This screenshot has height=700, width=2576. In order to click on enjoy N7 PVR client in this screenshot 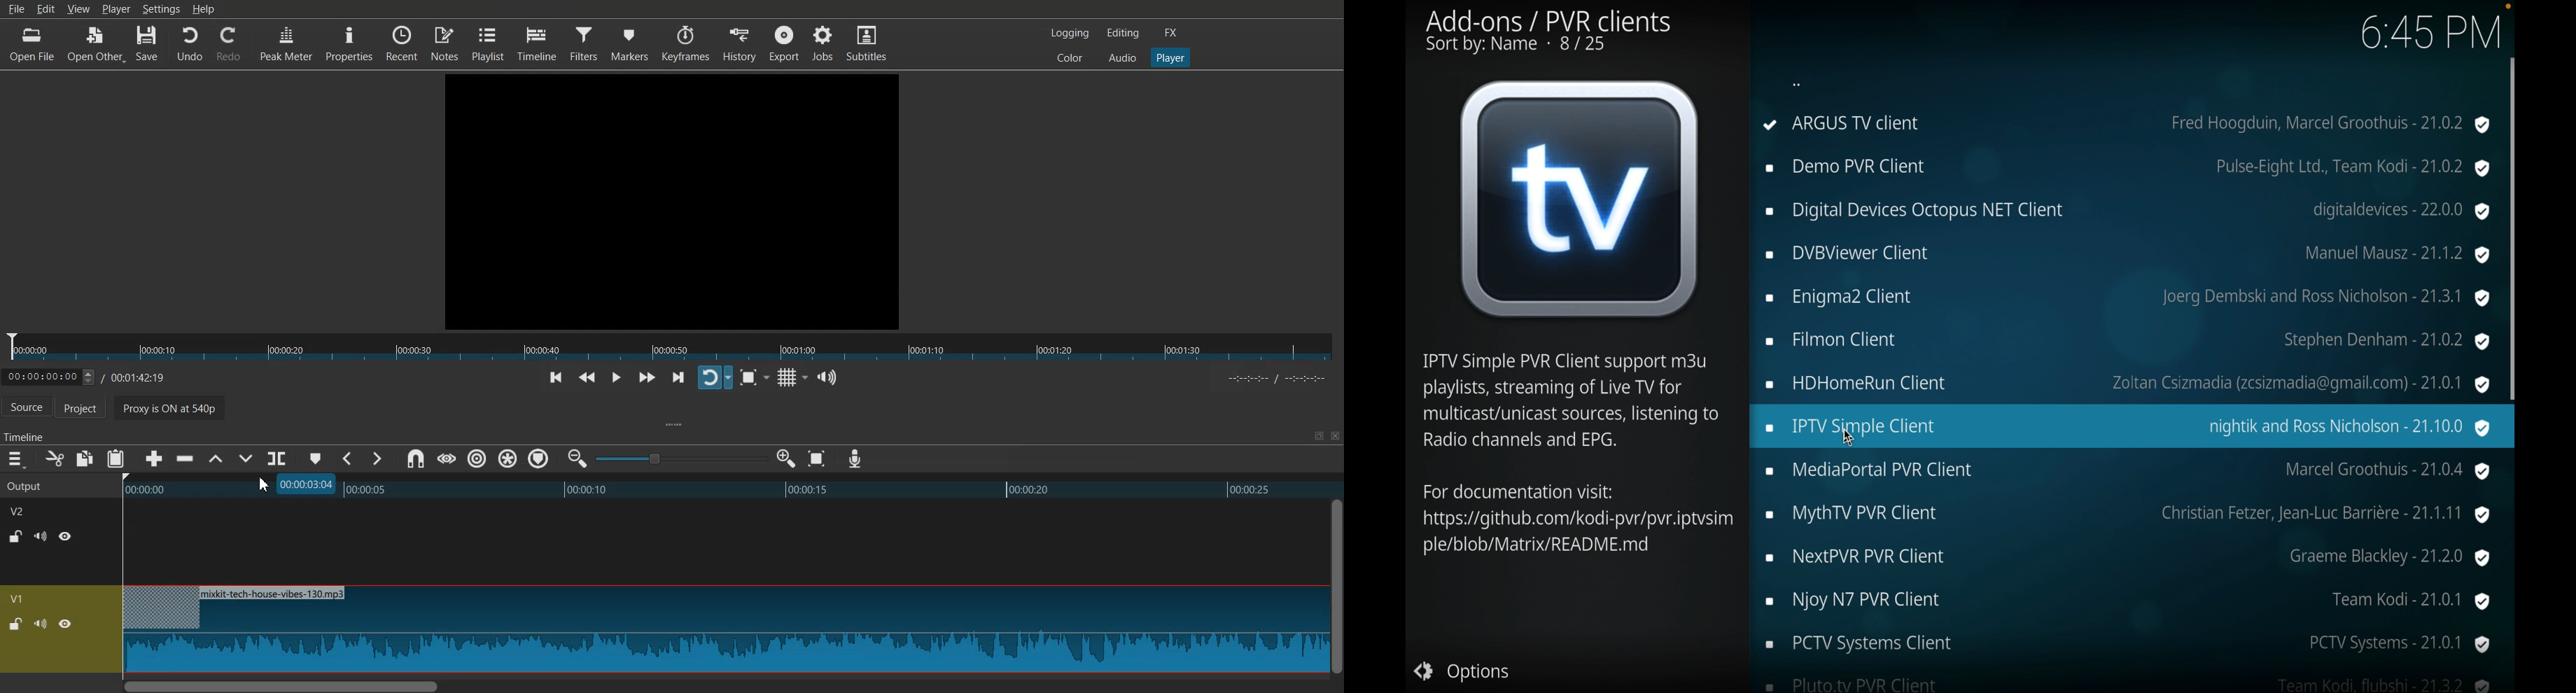, I will do `click(2129, 601)`.